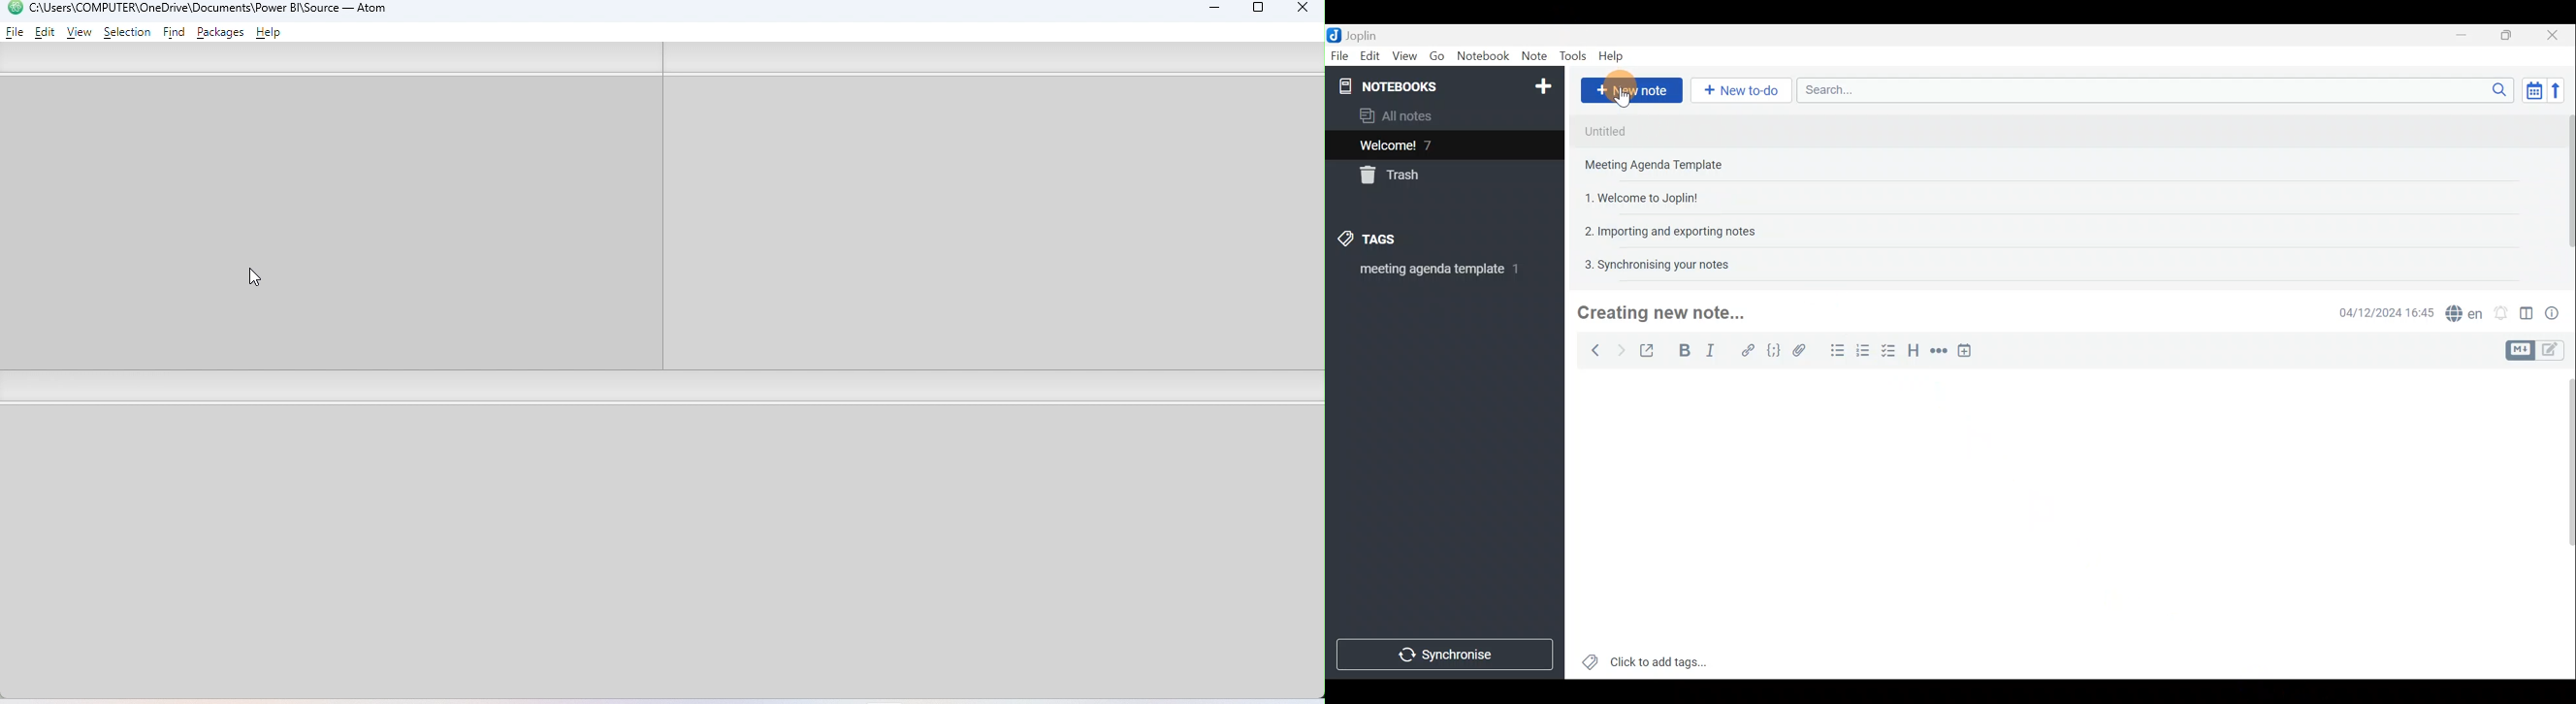 The height and width of the screenshot is (728, 2576). Describe the element at coordinates (1443, 85) in the screenshot. I see `Notebook` at that location.